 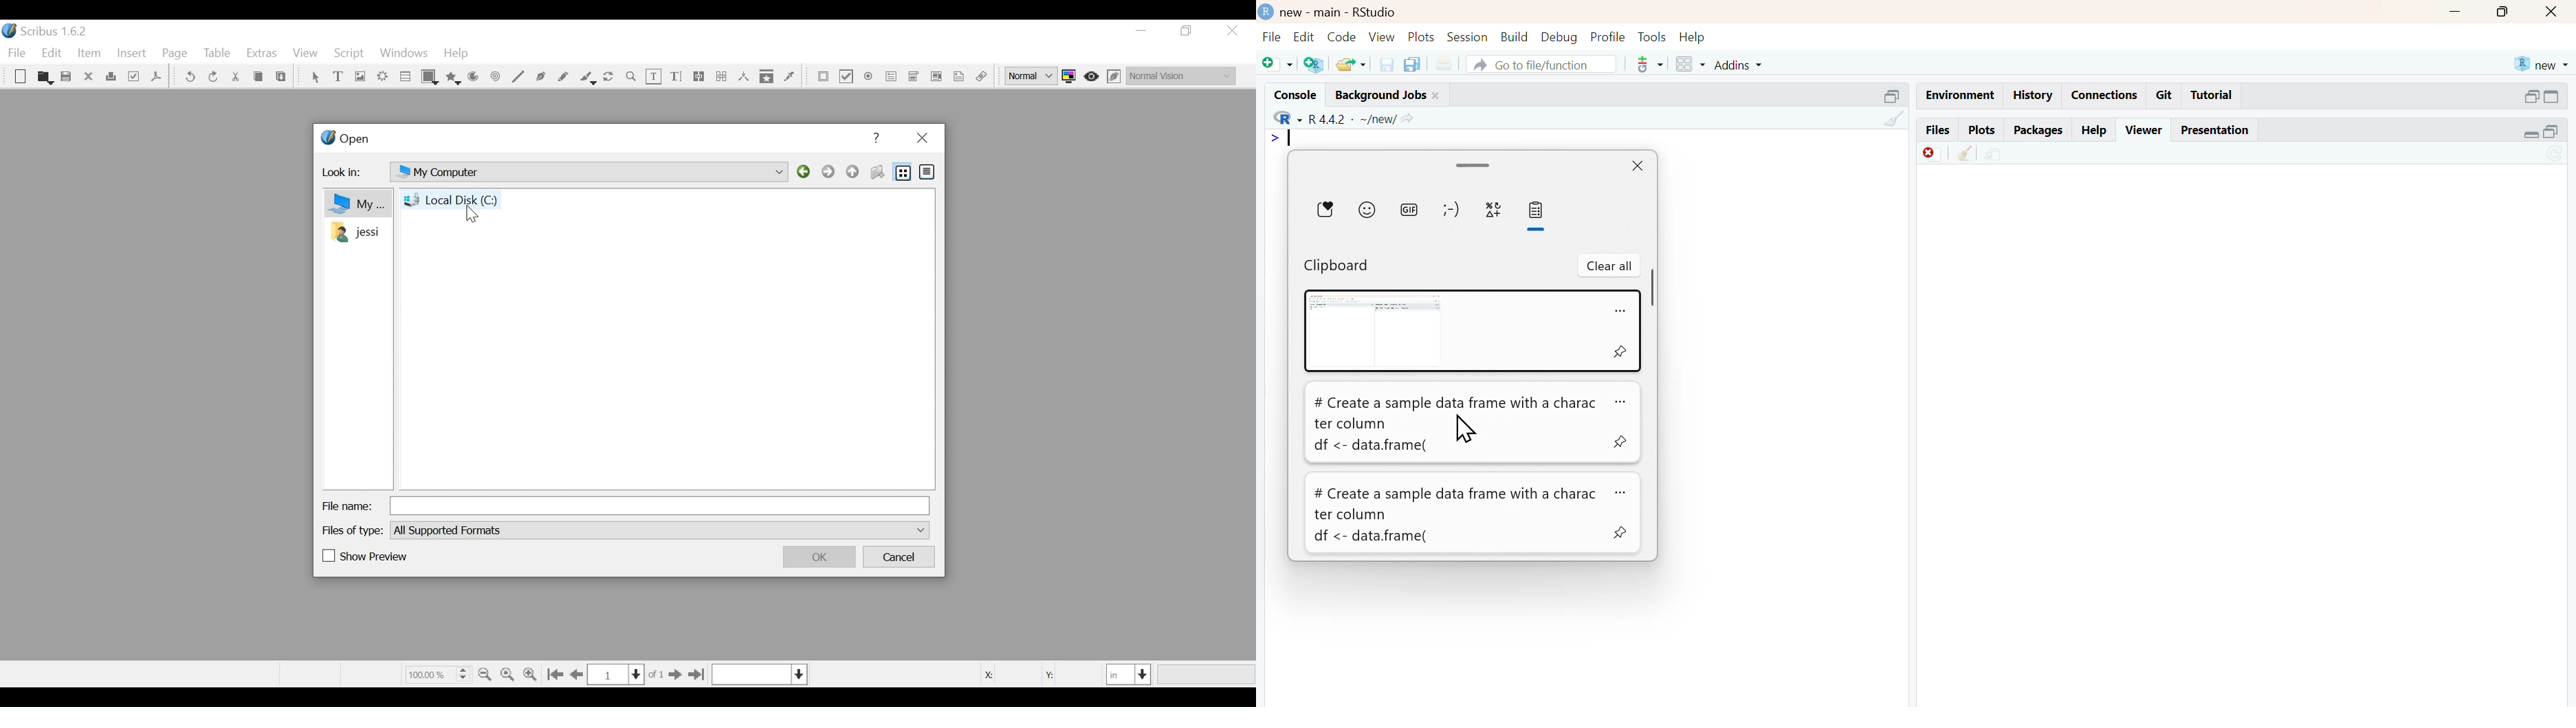 I want to click on add R file, so click(x=1314, y=65).